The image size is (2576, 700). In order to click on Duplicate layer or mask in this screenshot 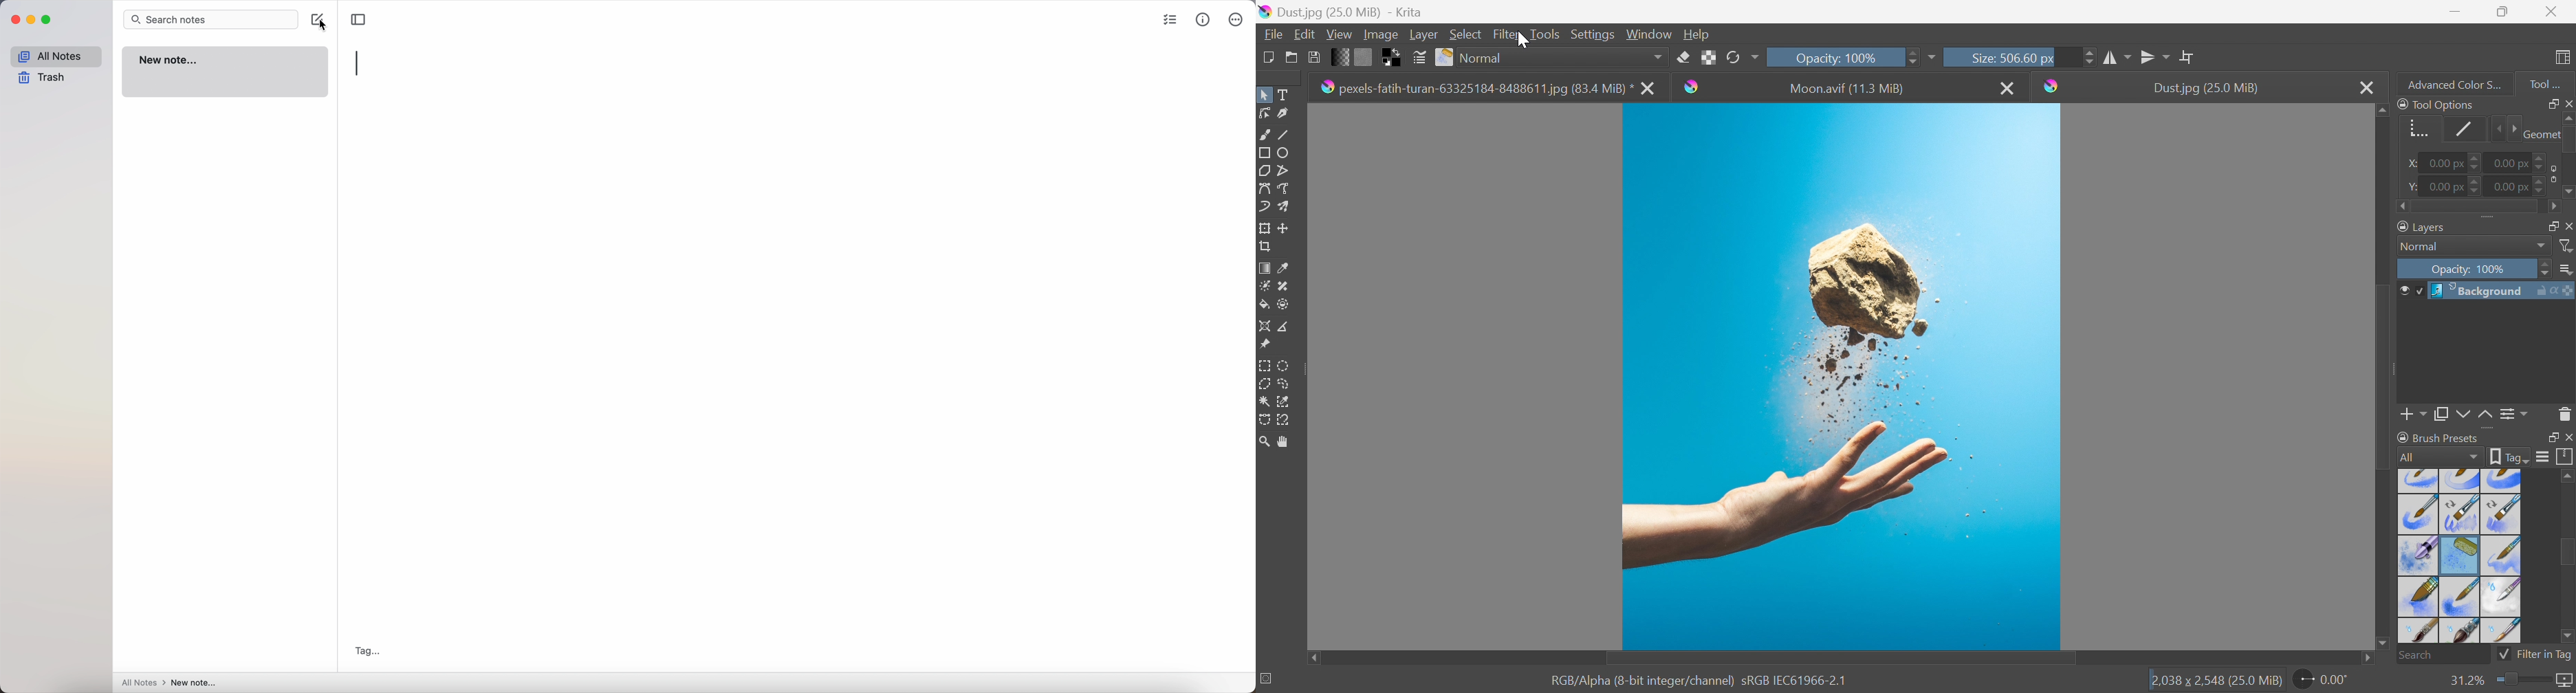, I will do `click(2461, 416)`.